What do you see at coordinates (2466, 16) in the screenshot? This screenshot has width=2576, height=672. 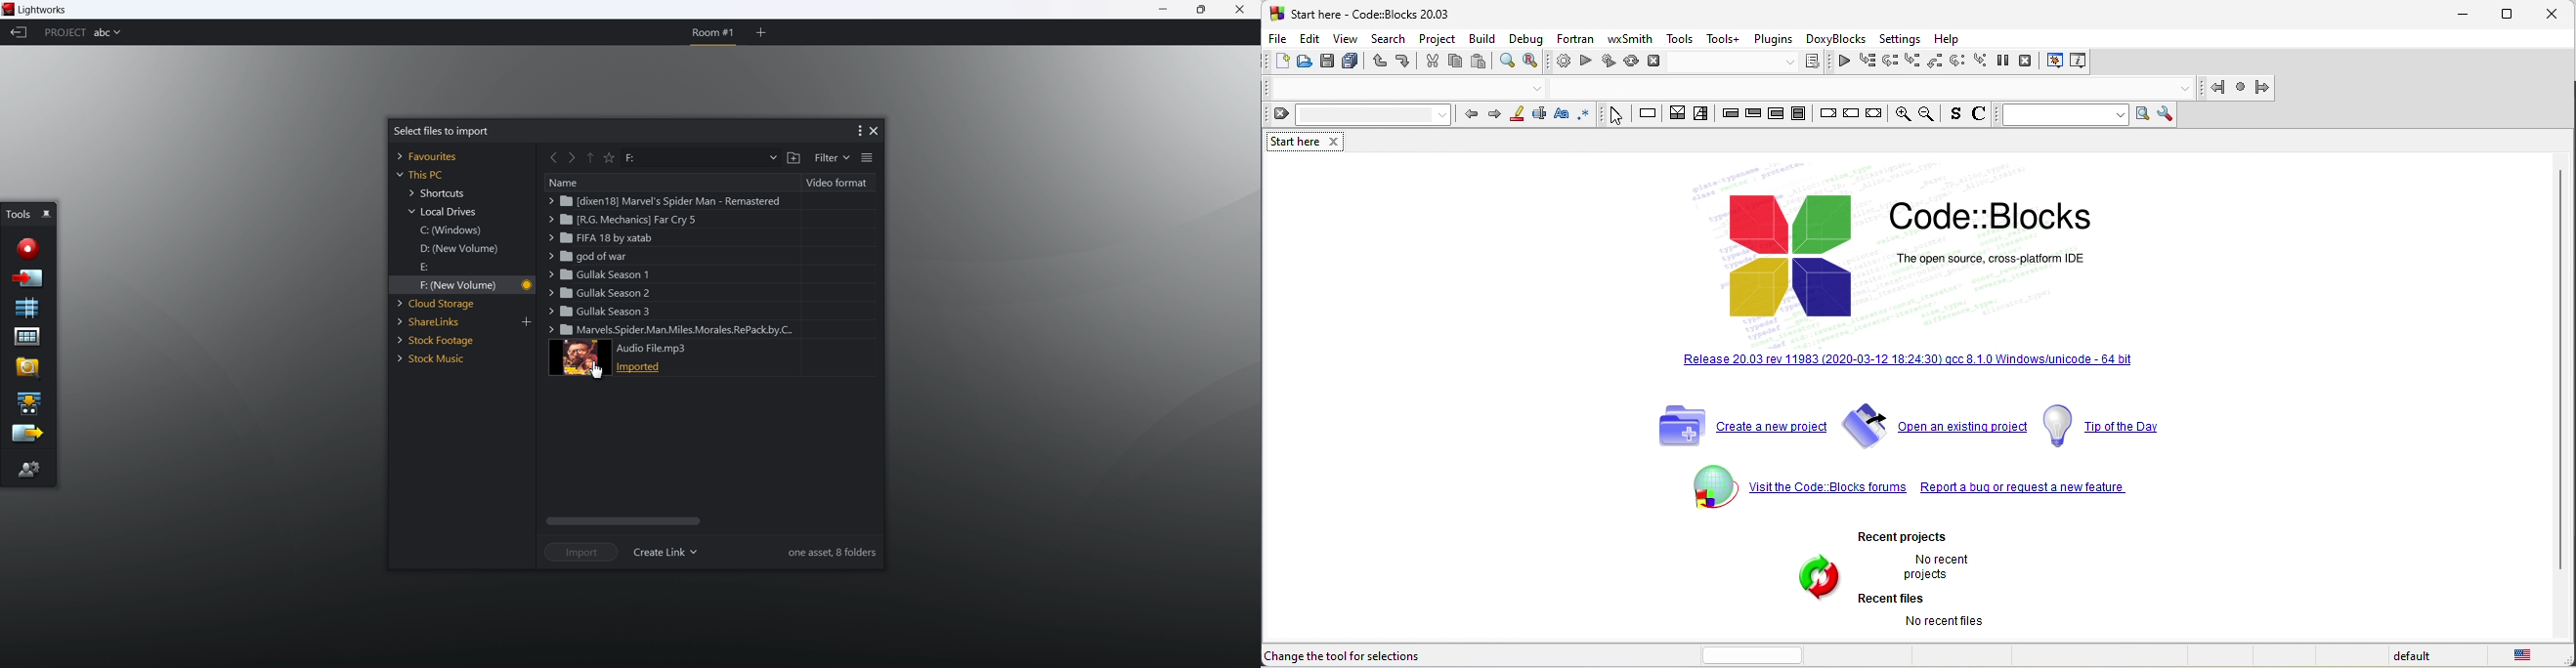 I see `minimize` at bounding box center [2466, 16].